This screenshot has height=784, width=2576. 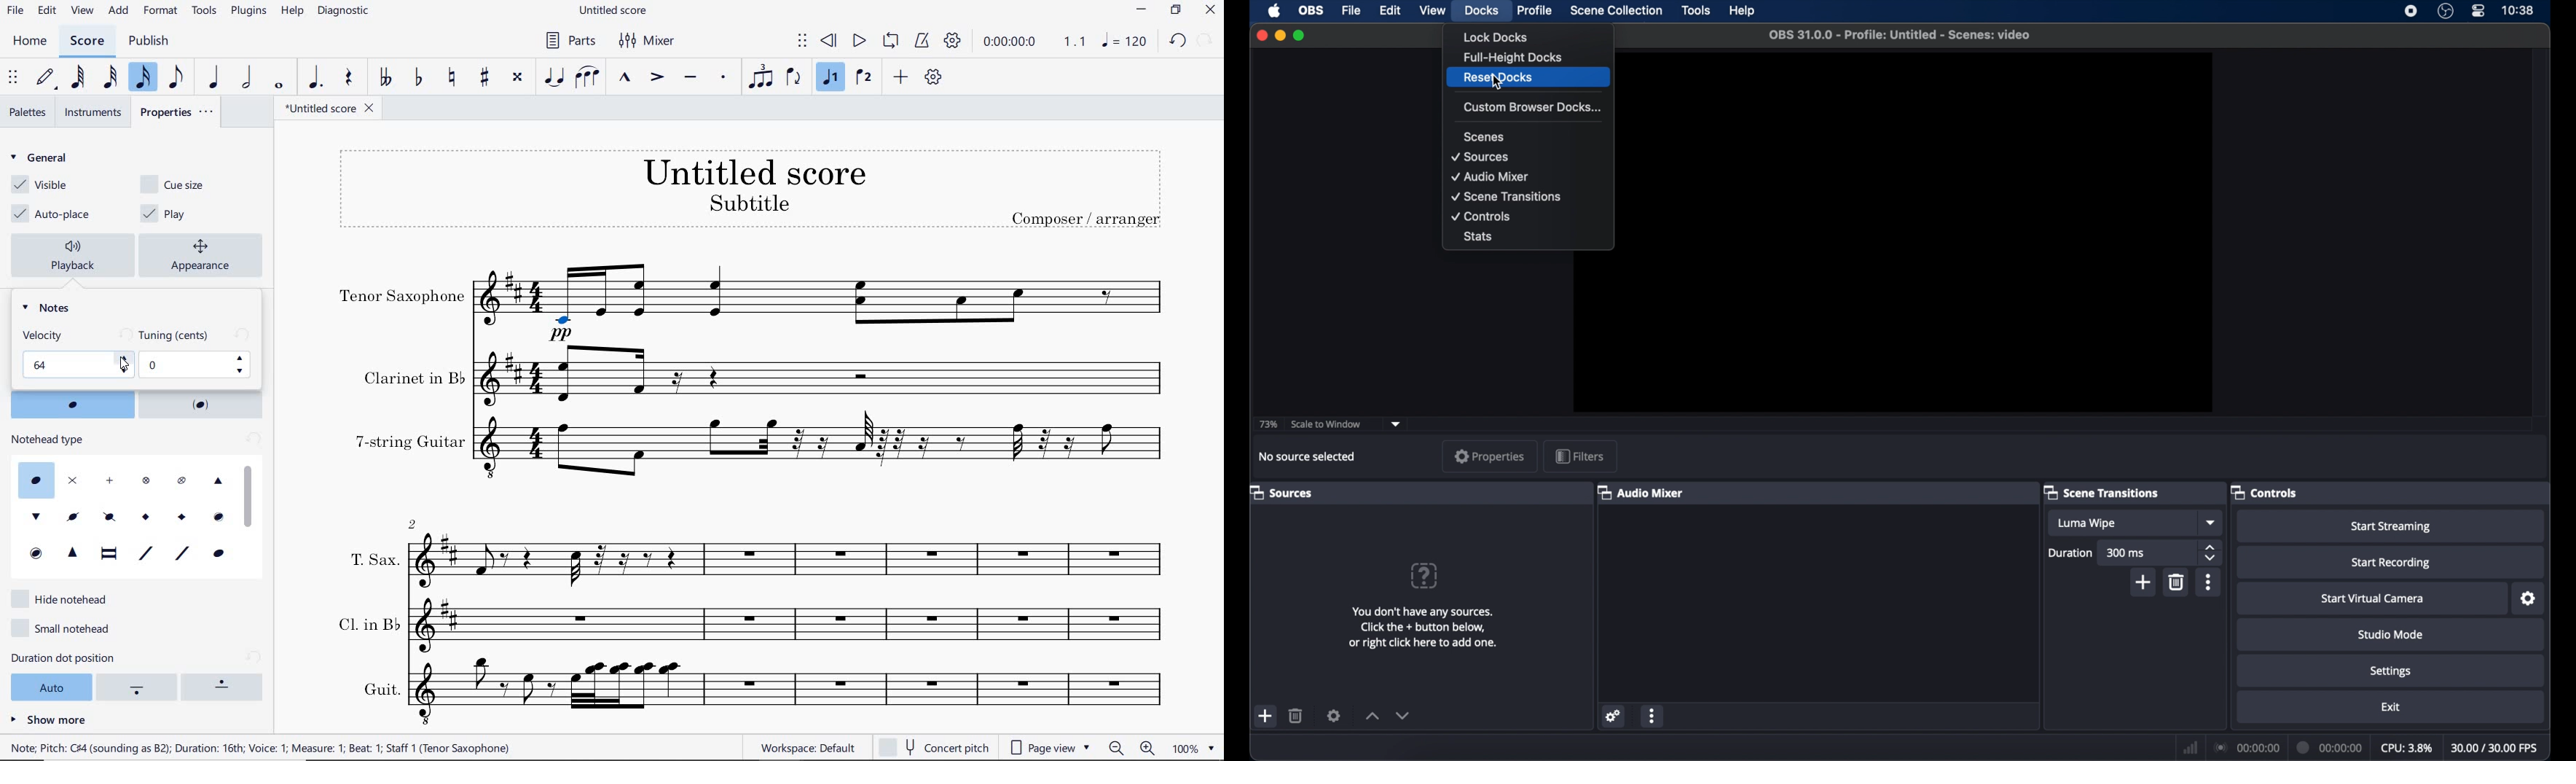 What do you see at coordinates (807, 748) in the screenshot?
I see `WORKSPACE: DEFAULT` at bounding box center [807, 748].